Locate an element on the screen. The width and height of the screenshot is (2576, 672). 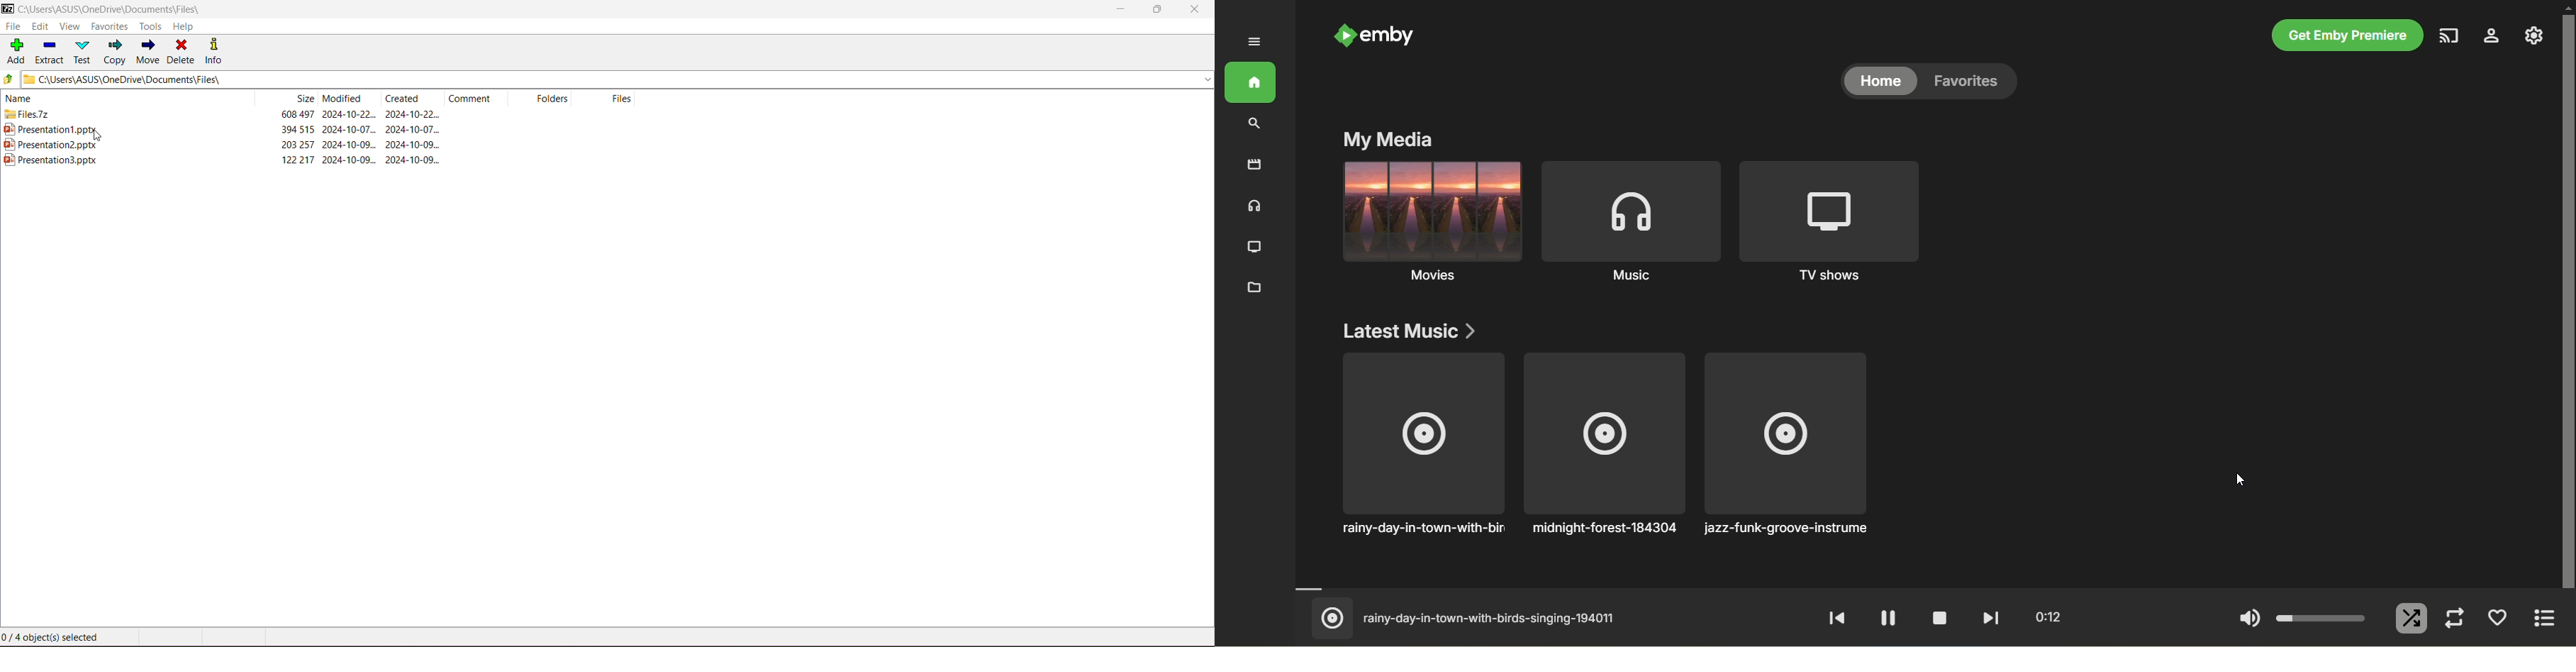
Music is located at coordinates (1432, 223).